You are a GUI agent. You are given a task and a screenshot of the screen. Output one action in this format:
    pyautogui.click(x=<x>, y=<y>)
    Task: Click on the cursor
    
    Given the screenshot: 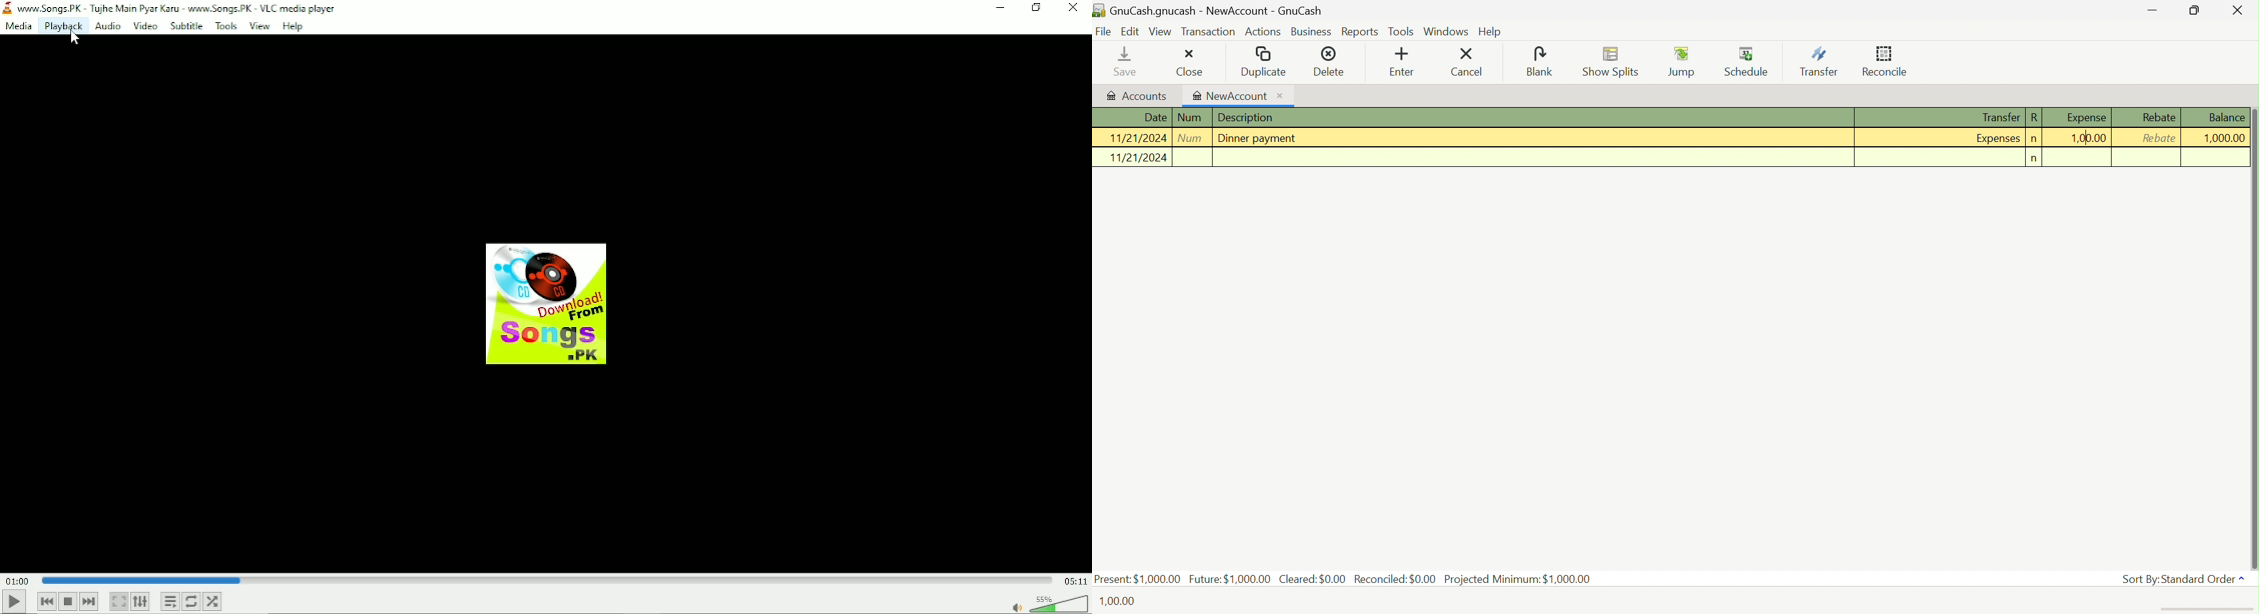 What is the action you would take?
    pyautogui.click(x=76, y=36)
    